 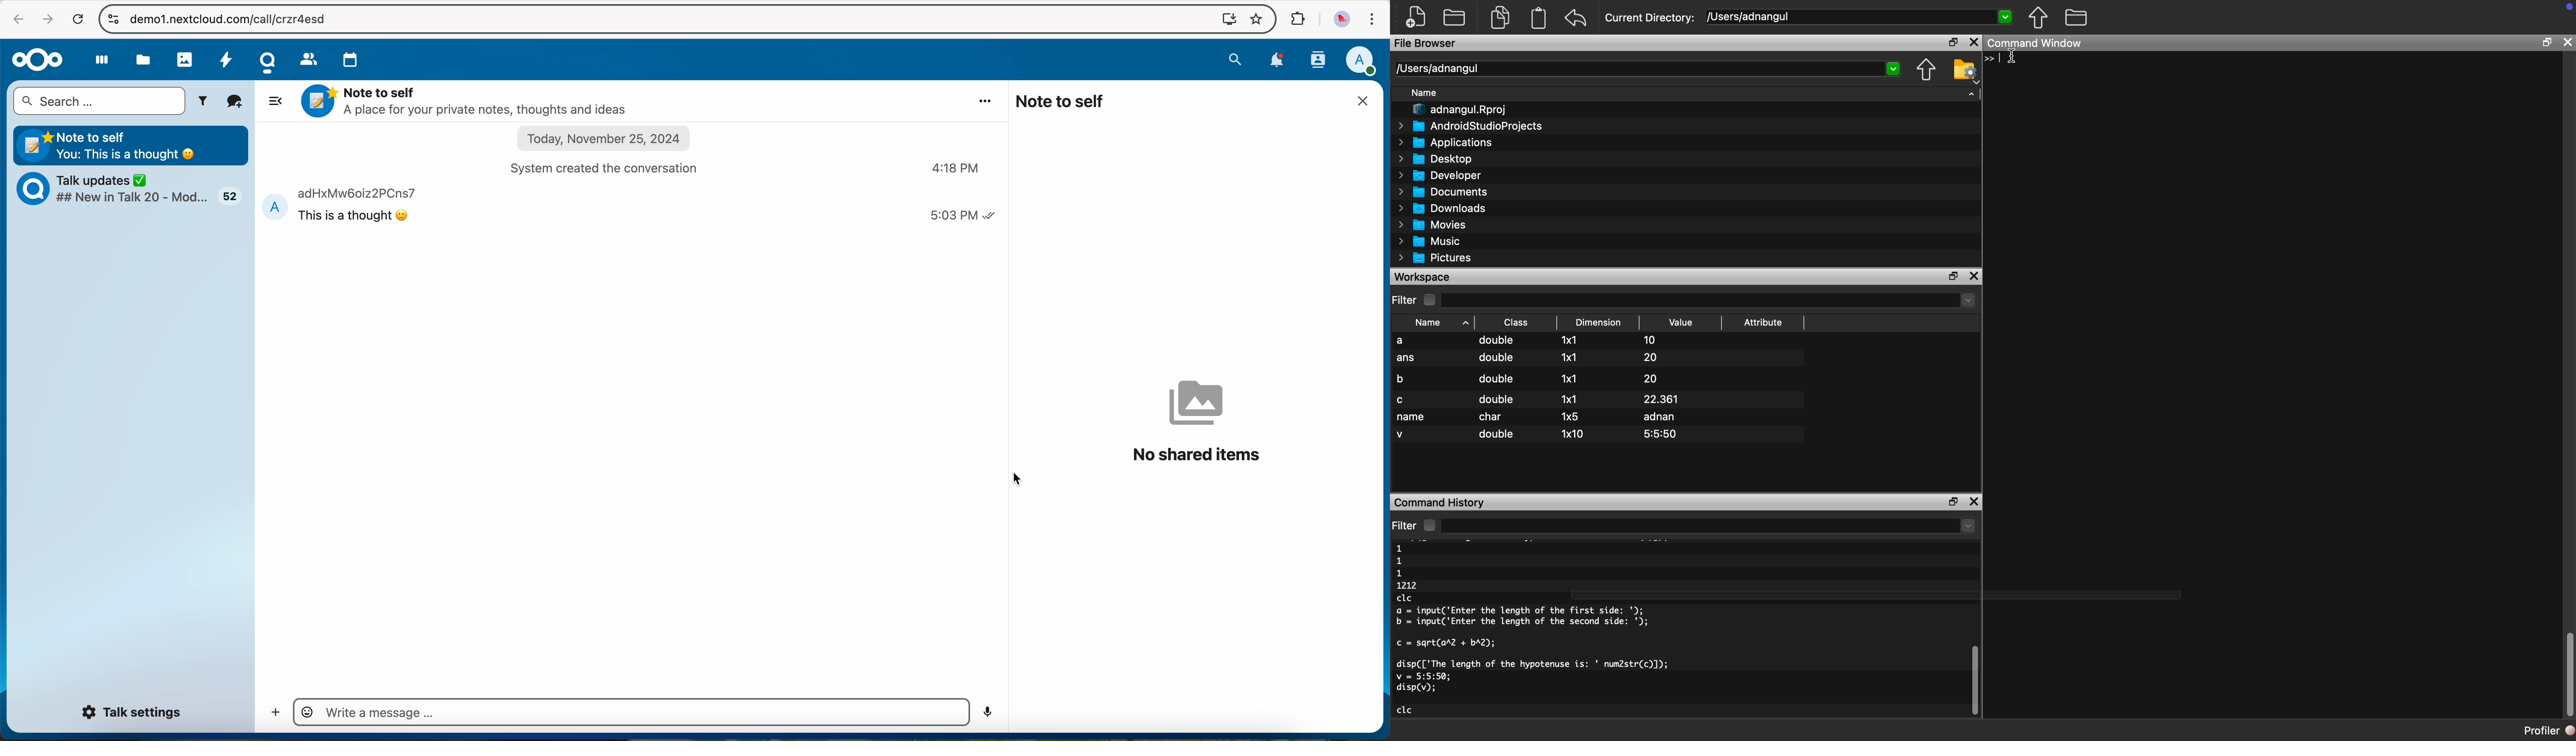 I want to click on URL, so click(x=240, y=19).